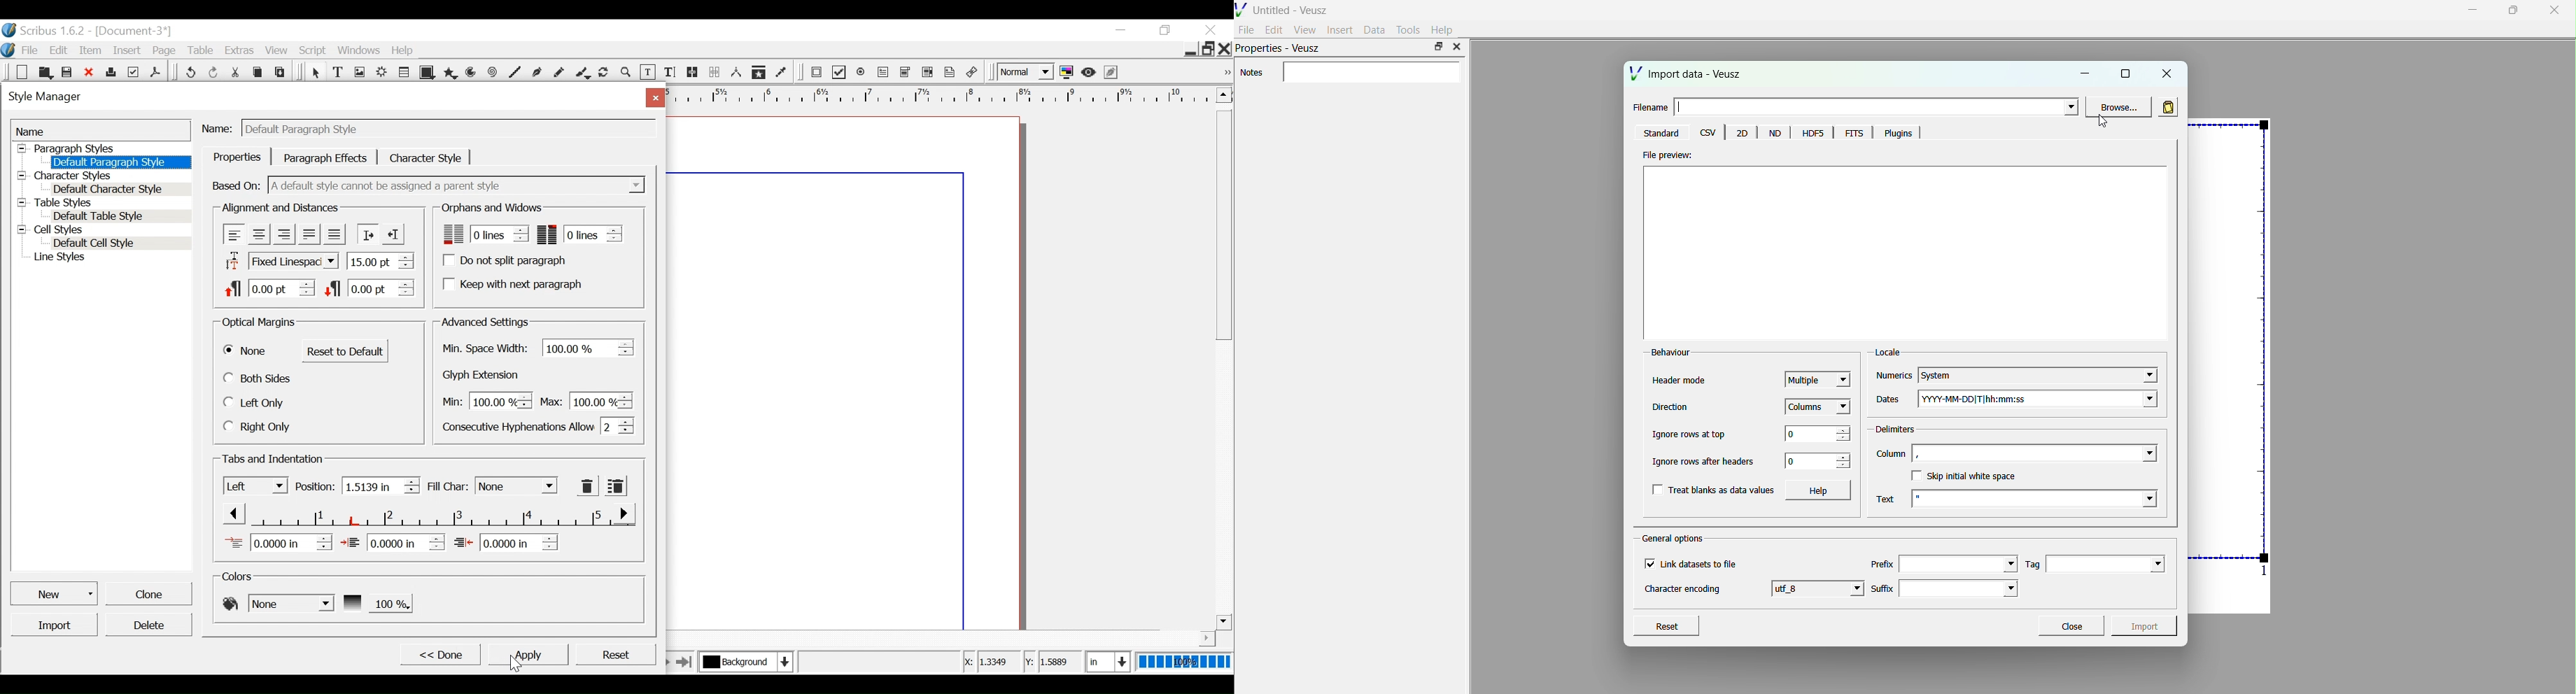 The width and height of the screenshot is (2576, 700). I want to click on Default Paragraph, so click(119, 162).